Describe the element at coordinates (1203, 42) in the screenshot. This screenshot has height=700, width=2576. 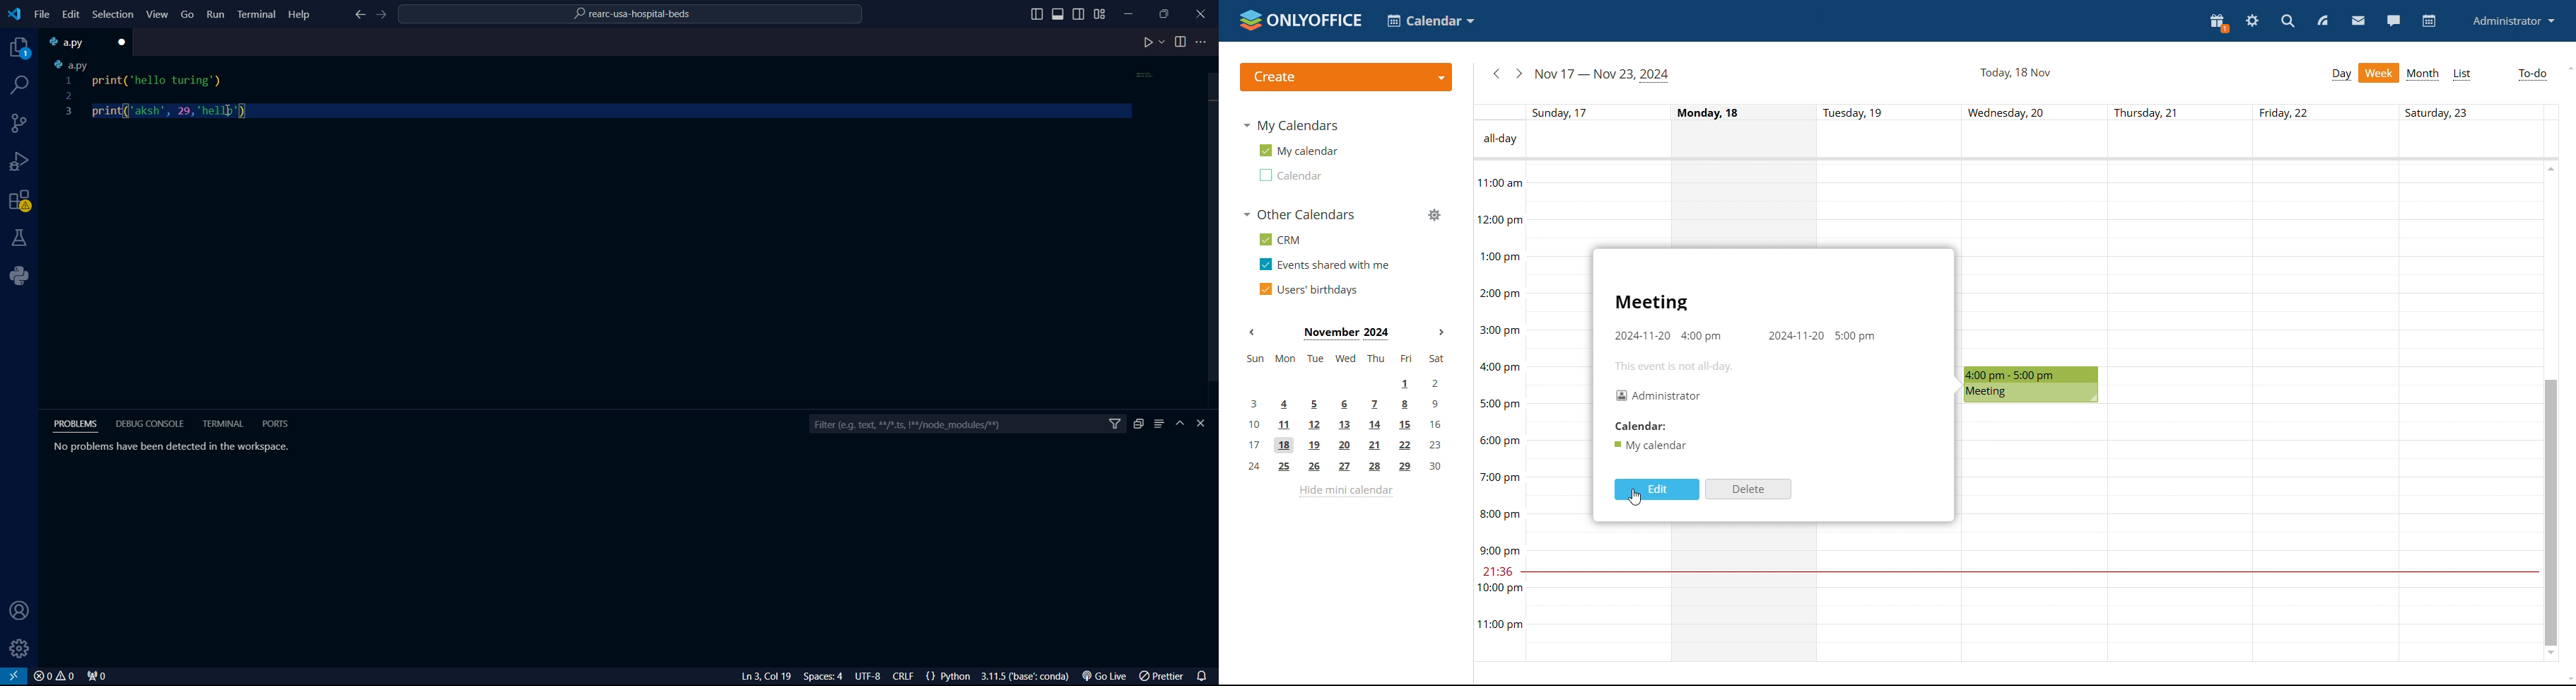
I see `more options` at that location.